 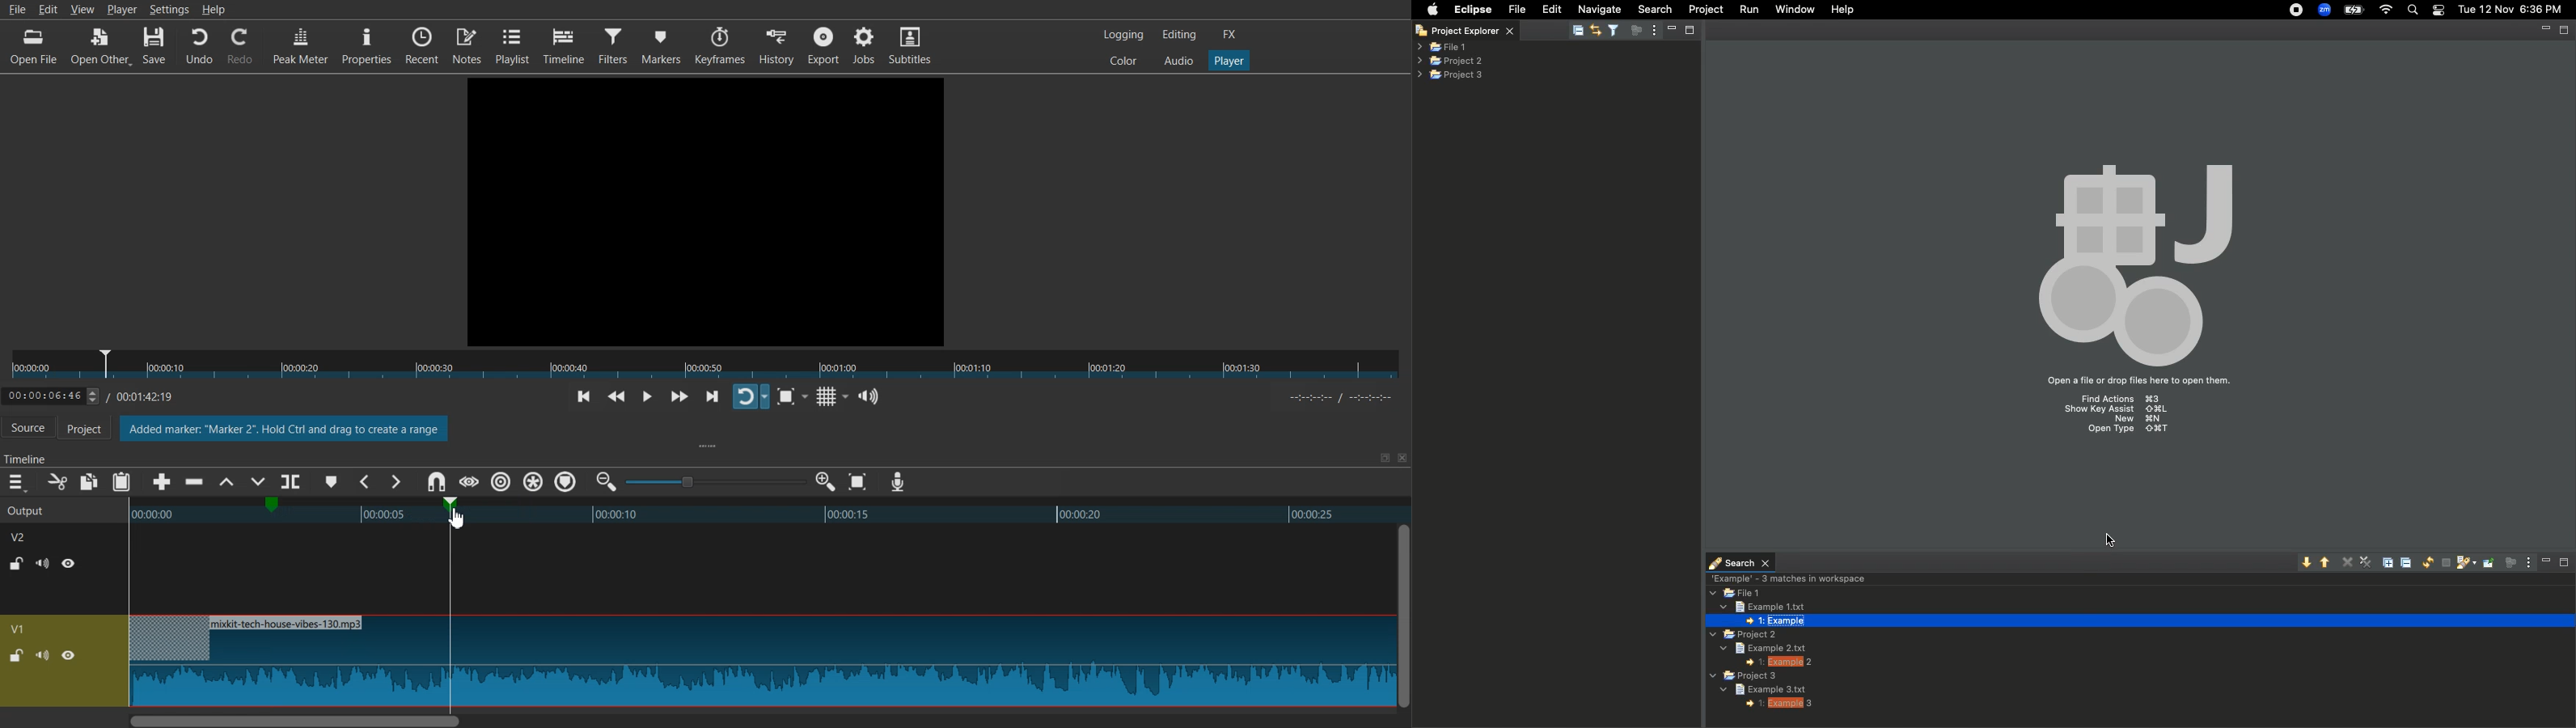 What do you see at coordinates (2137, 381) in the screenshot?
I see `Drag files here to open them` at bounding box center [2137, 381].